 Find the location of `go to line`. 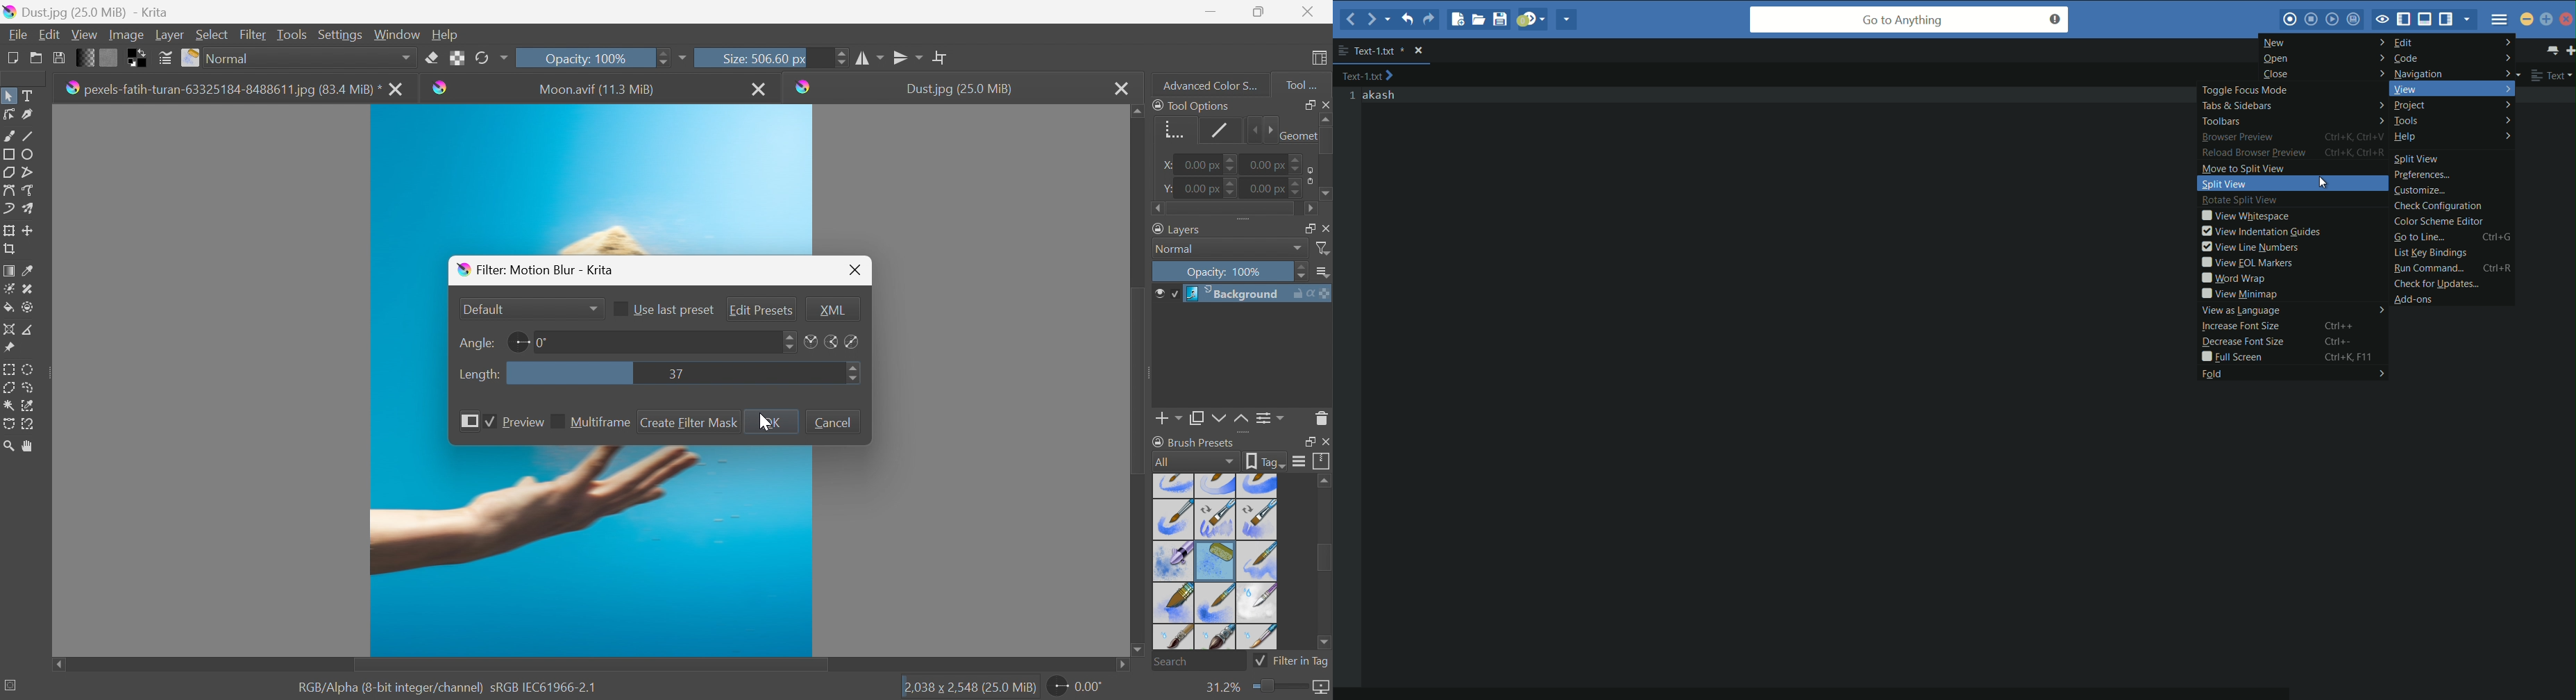

go to line is located at coordinates (2452, 237).